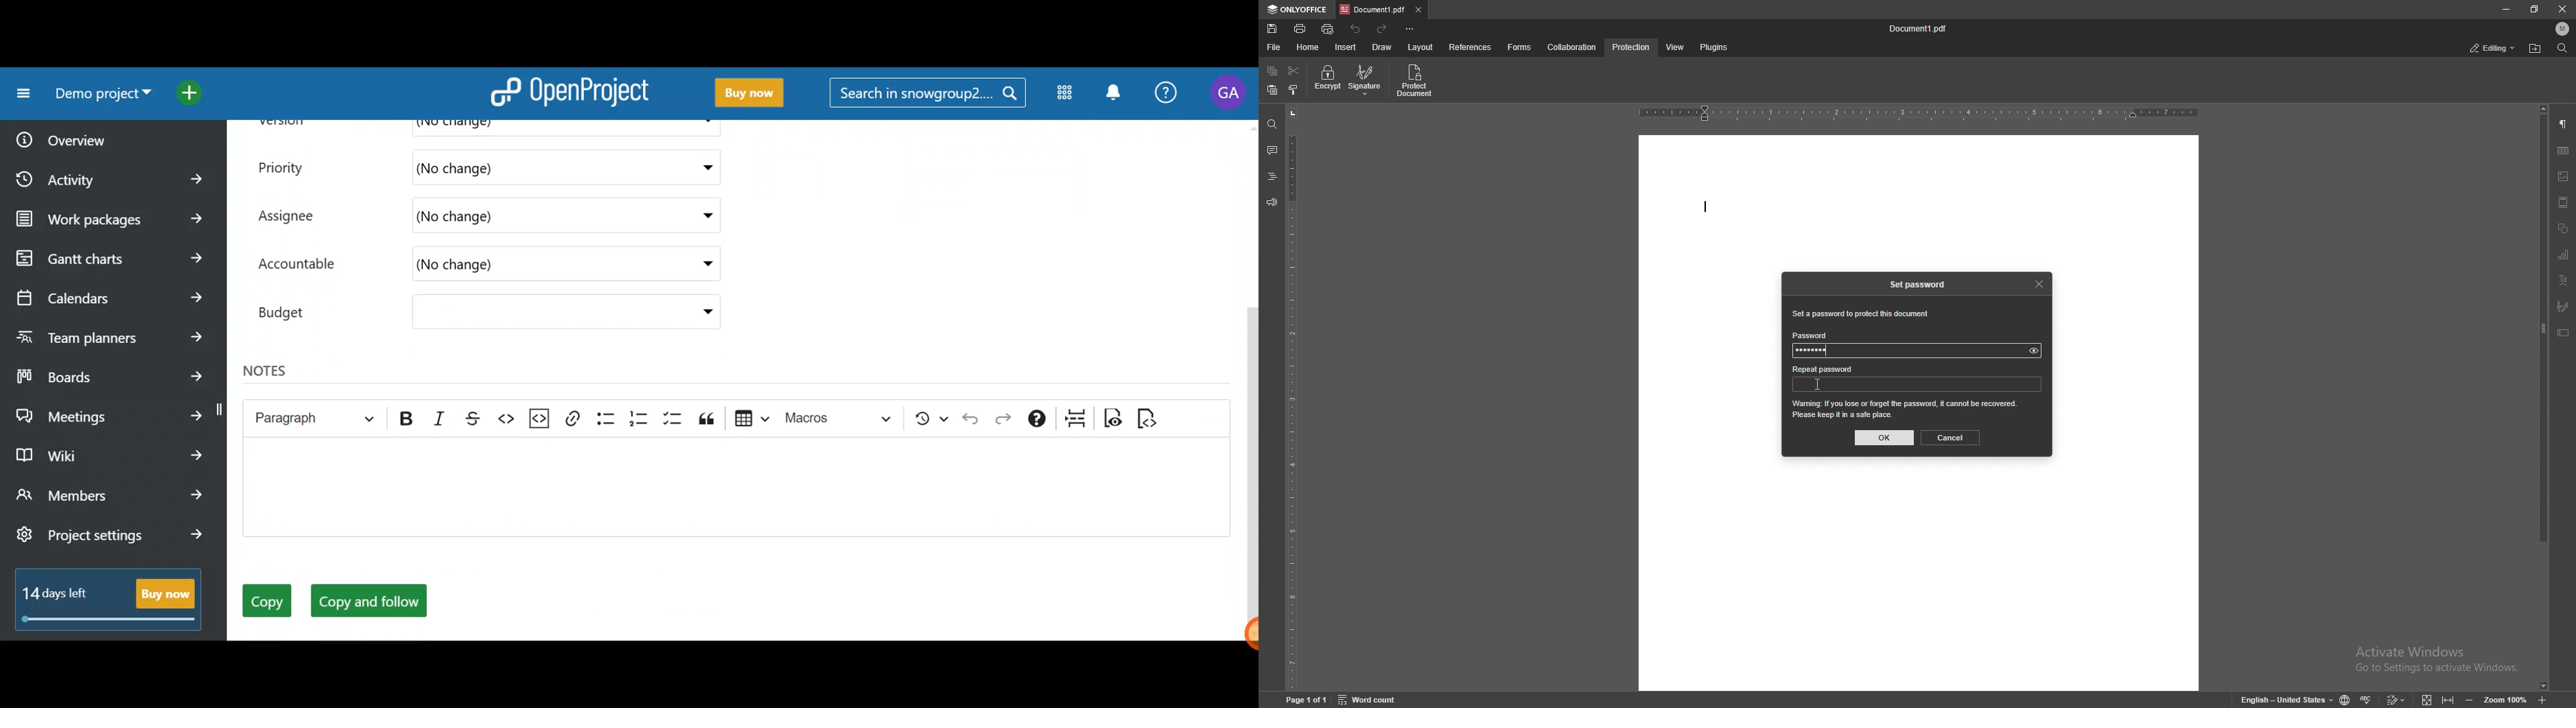  I want to click on text art, so click(2564, 280).